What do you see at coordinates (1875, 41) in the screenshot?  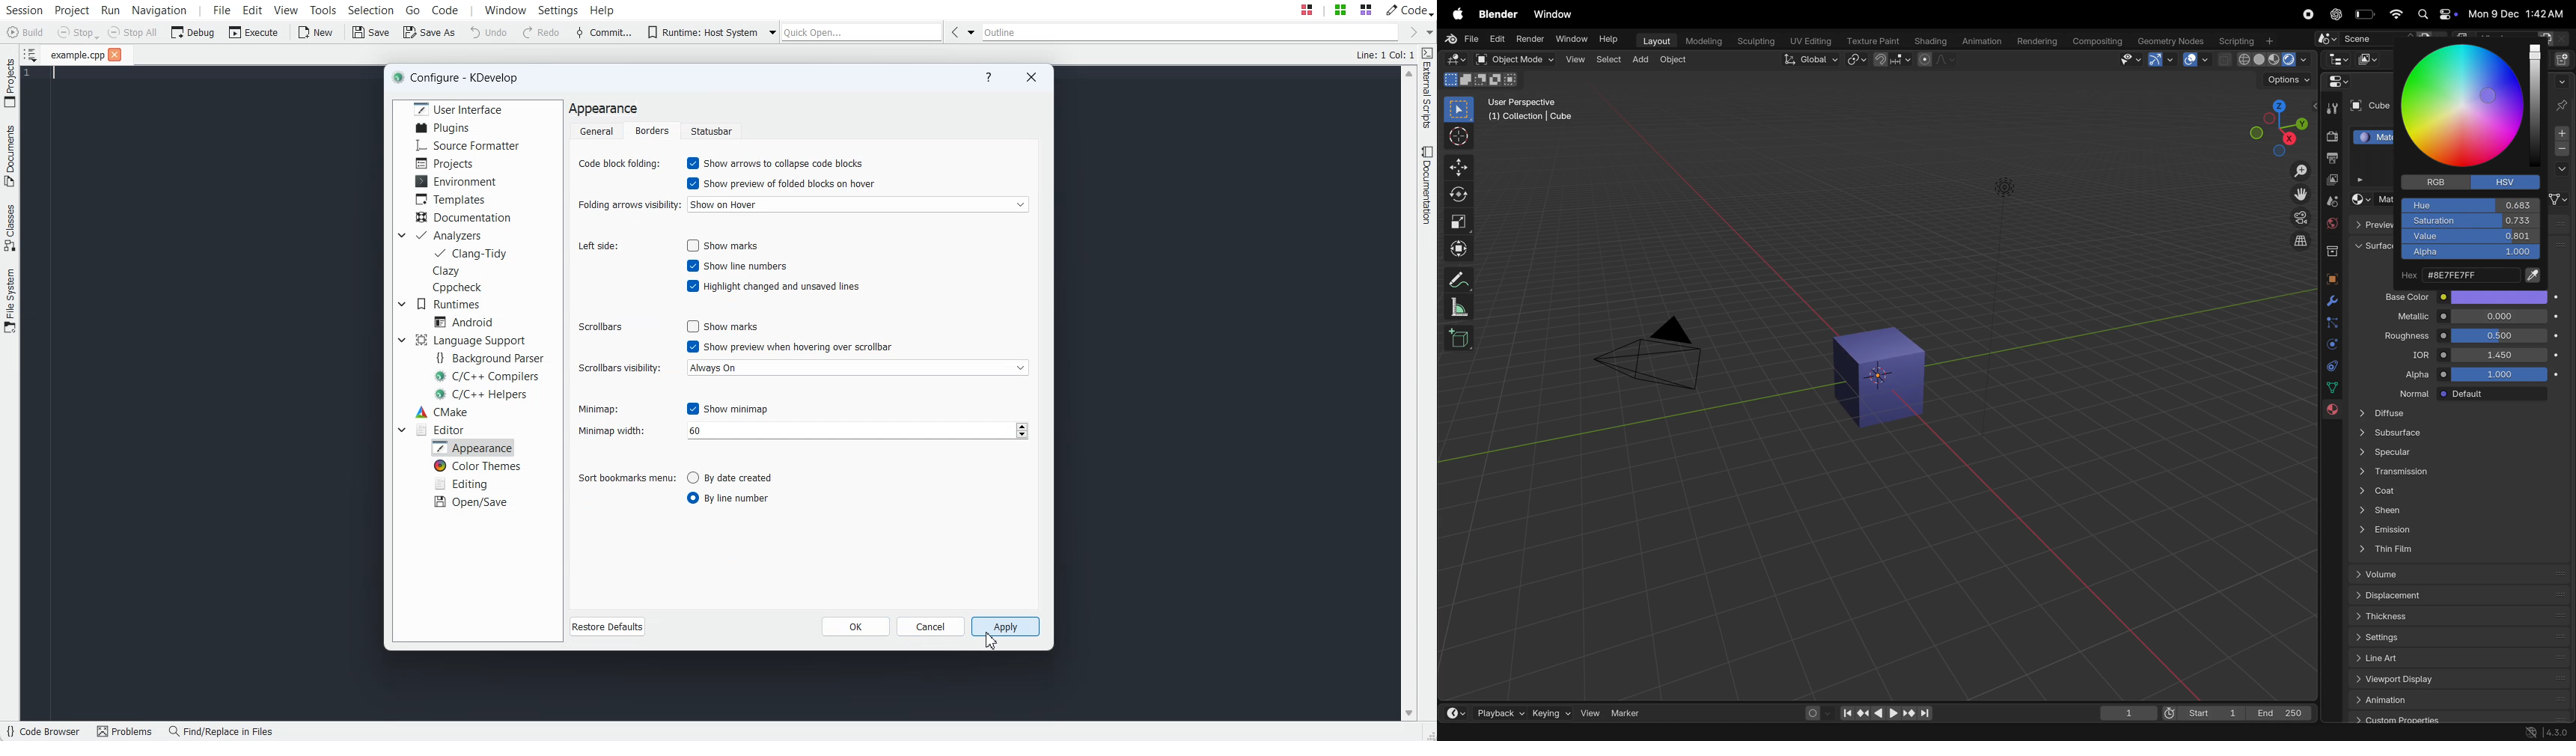 I see `Texture paint` at bounding box center [1875, 41].